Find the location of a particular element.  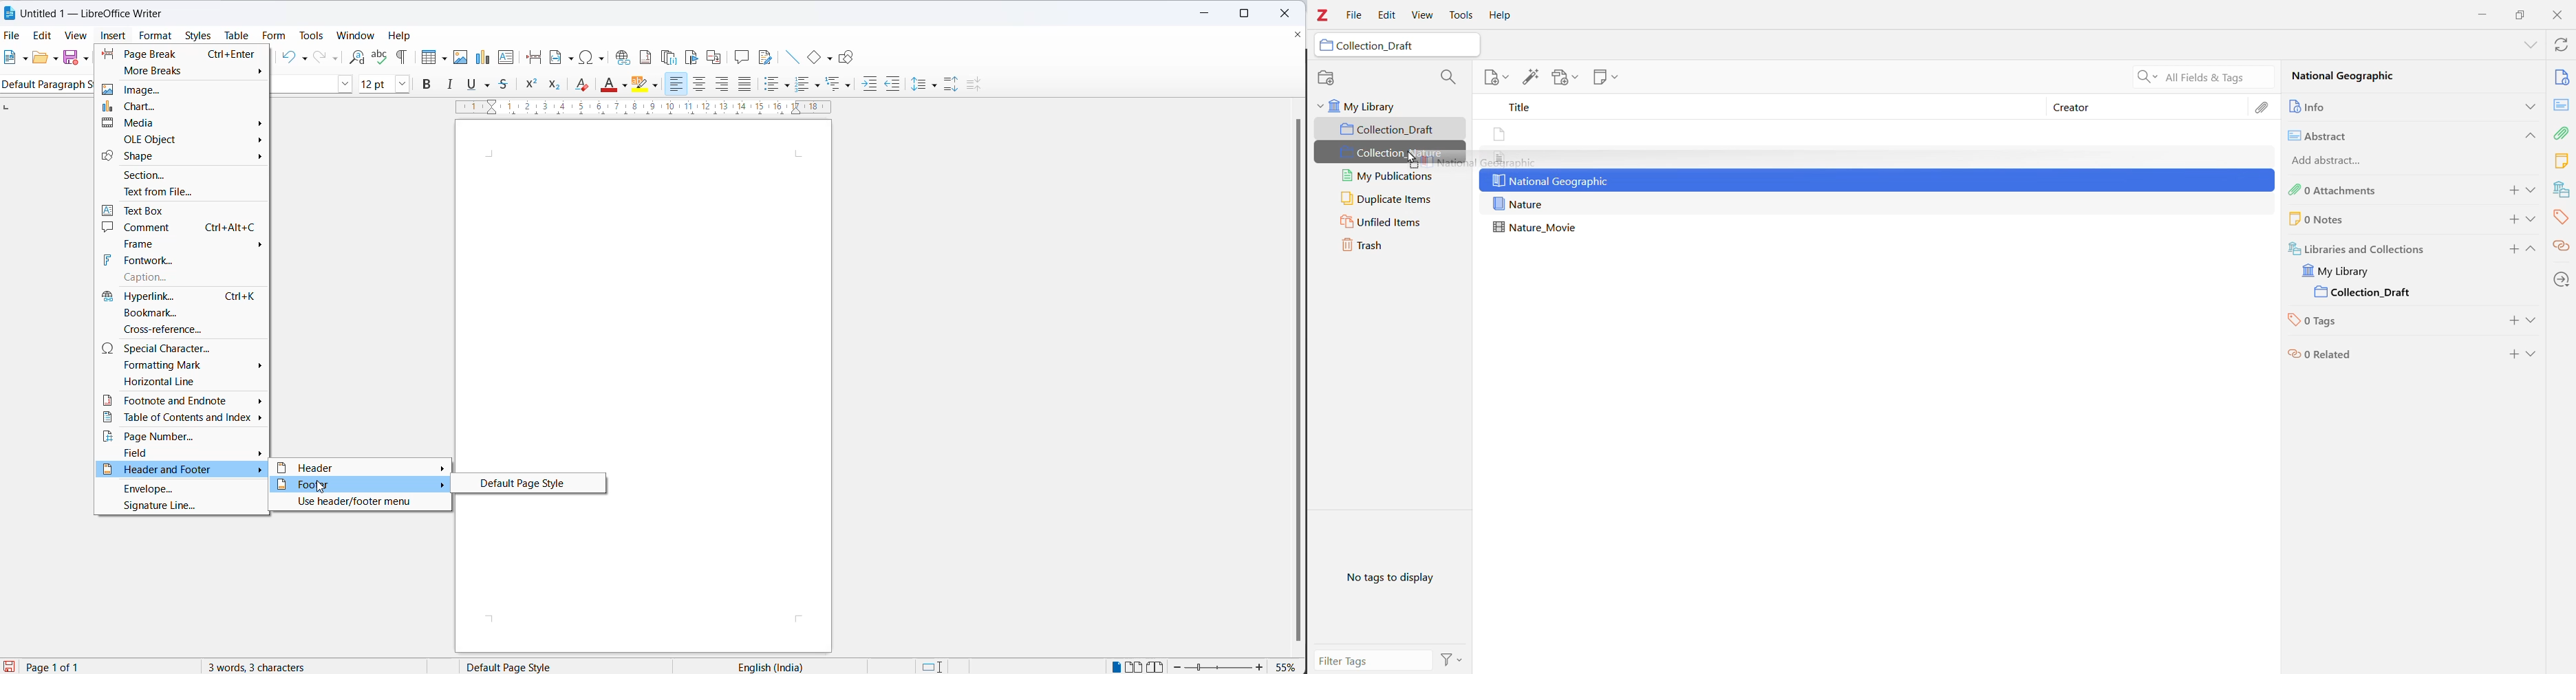

Selected Item Title is located at coordinates (2354, 78).